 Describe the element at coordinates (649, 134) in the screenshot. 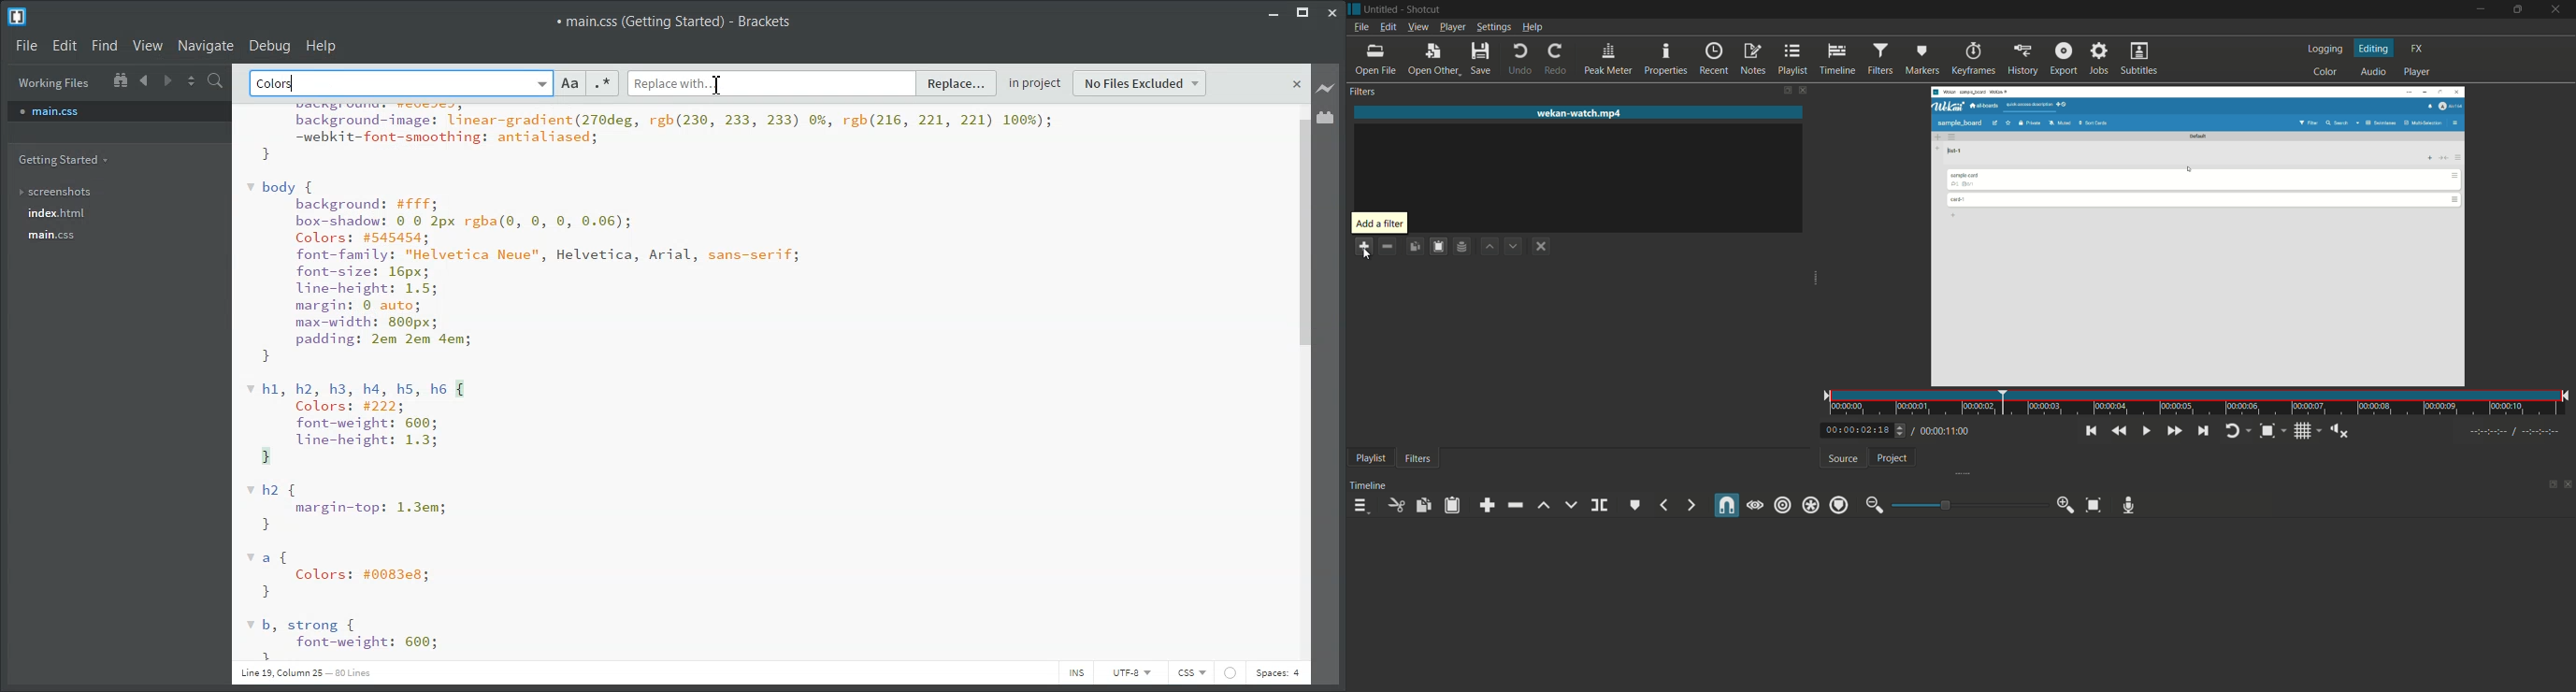

I see `rite dbatet-his | ST pen aguabackground-image: linear-gradient(270deg, rgb(230, 233, 233) 0%, rgb(216, 221, 221) 100%);—webkit-font-smoothing: antialiased;}` at that location.